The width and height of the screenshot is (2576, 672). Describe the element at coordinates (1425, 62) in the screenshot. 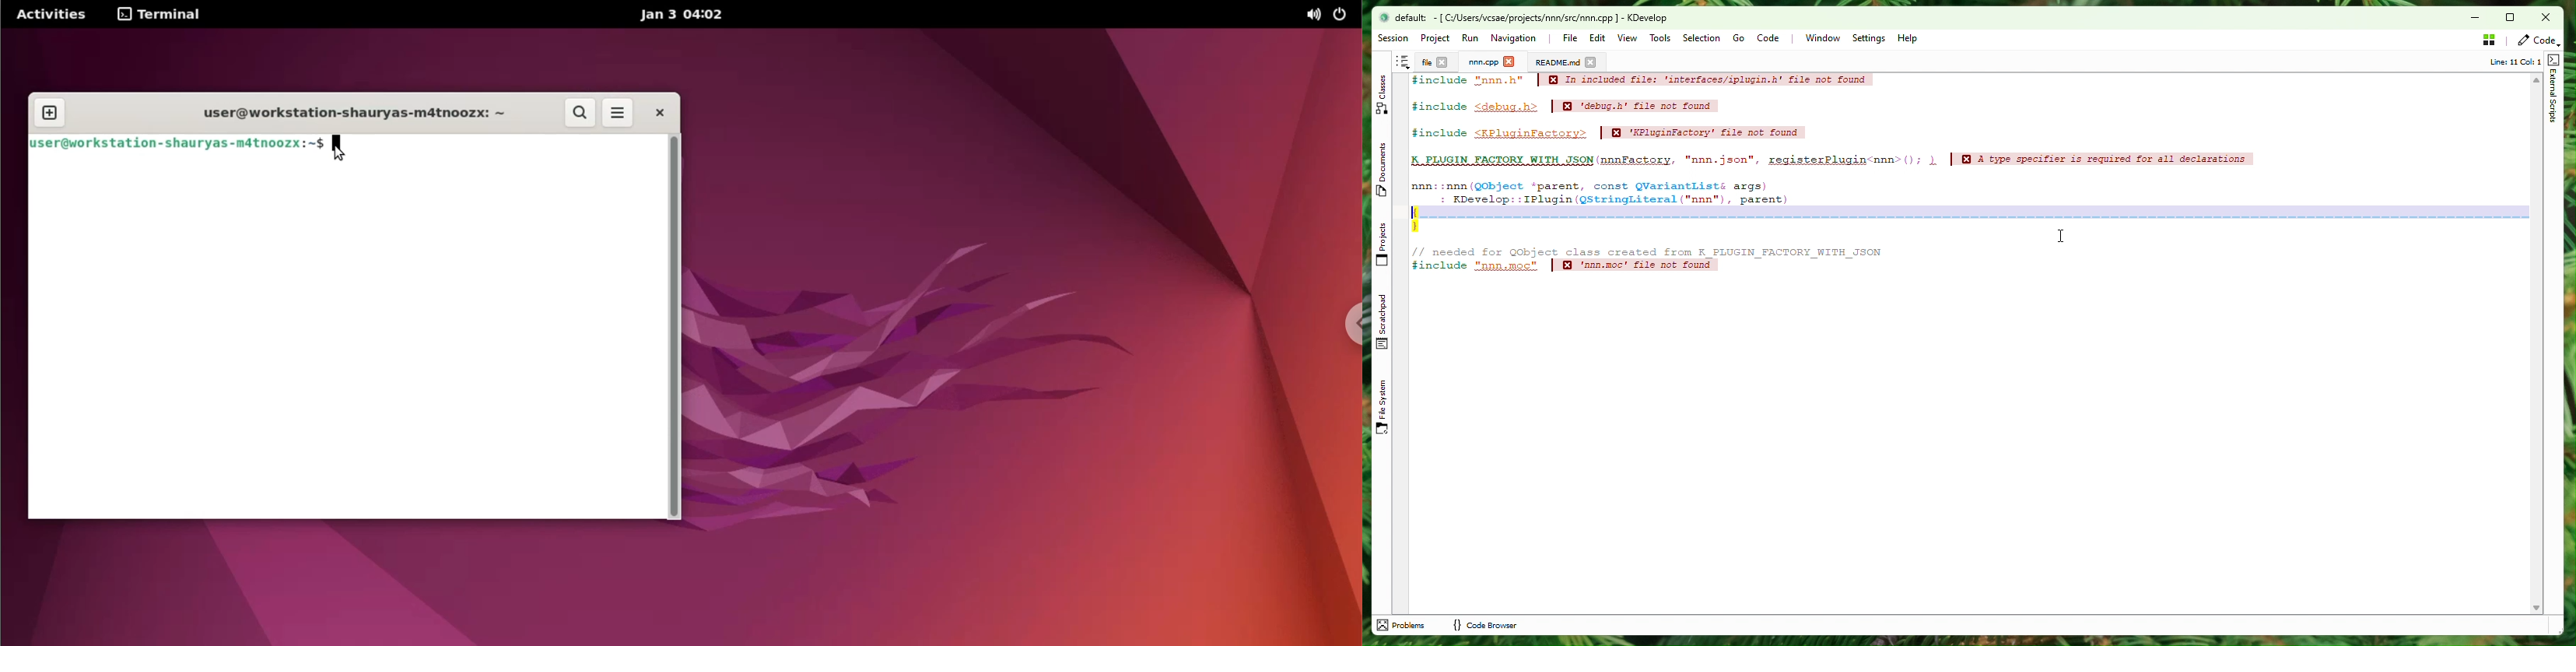

I see `File` at that location.